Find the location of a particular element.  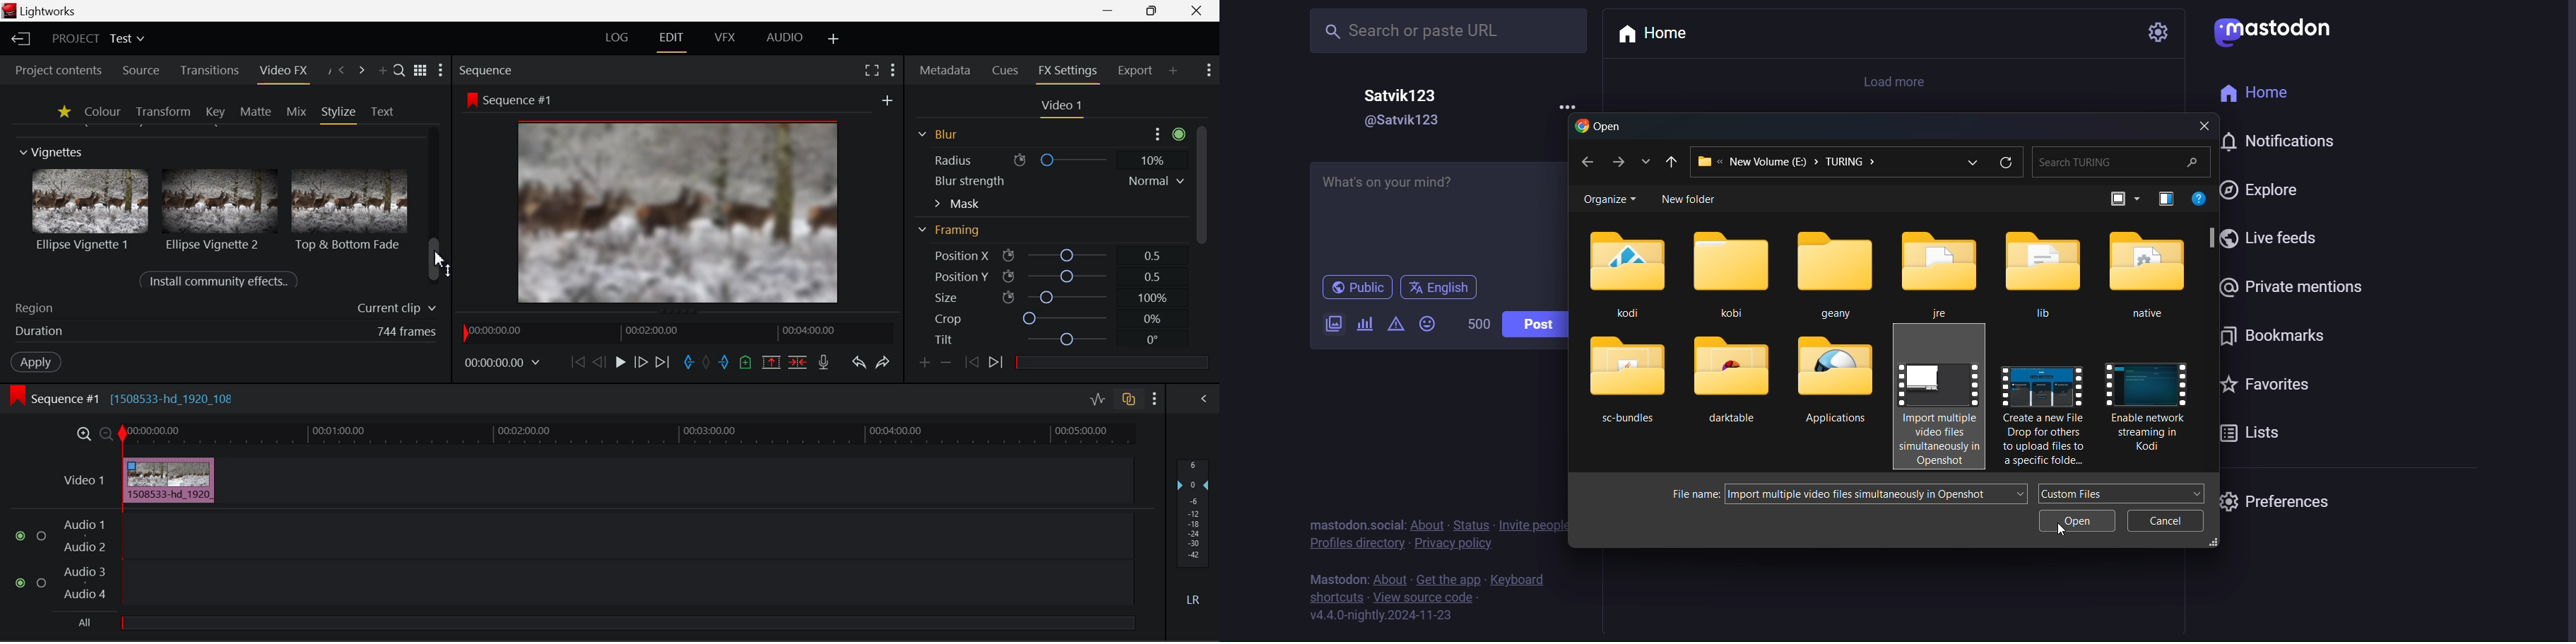

help is located at coordinates (2202, 199).